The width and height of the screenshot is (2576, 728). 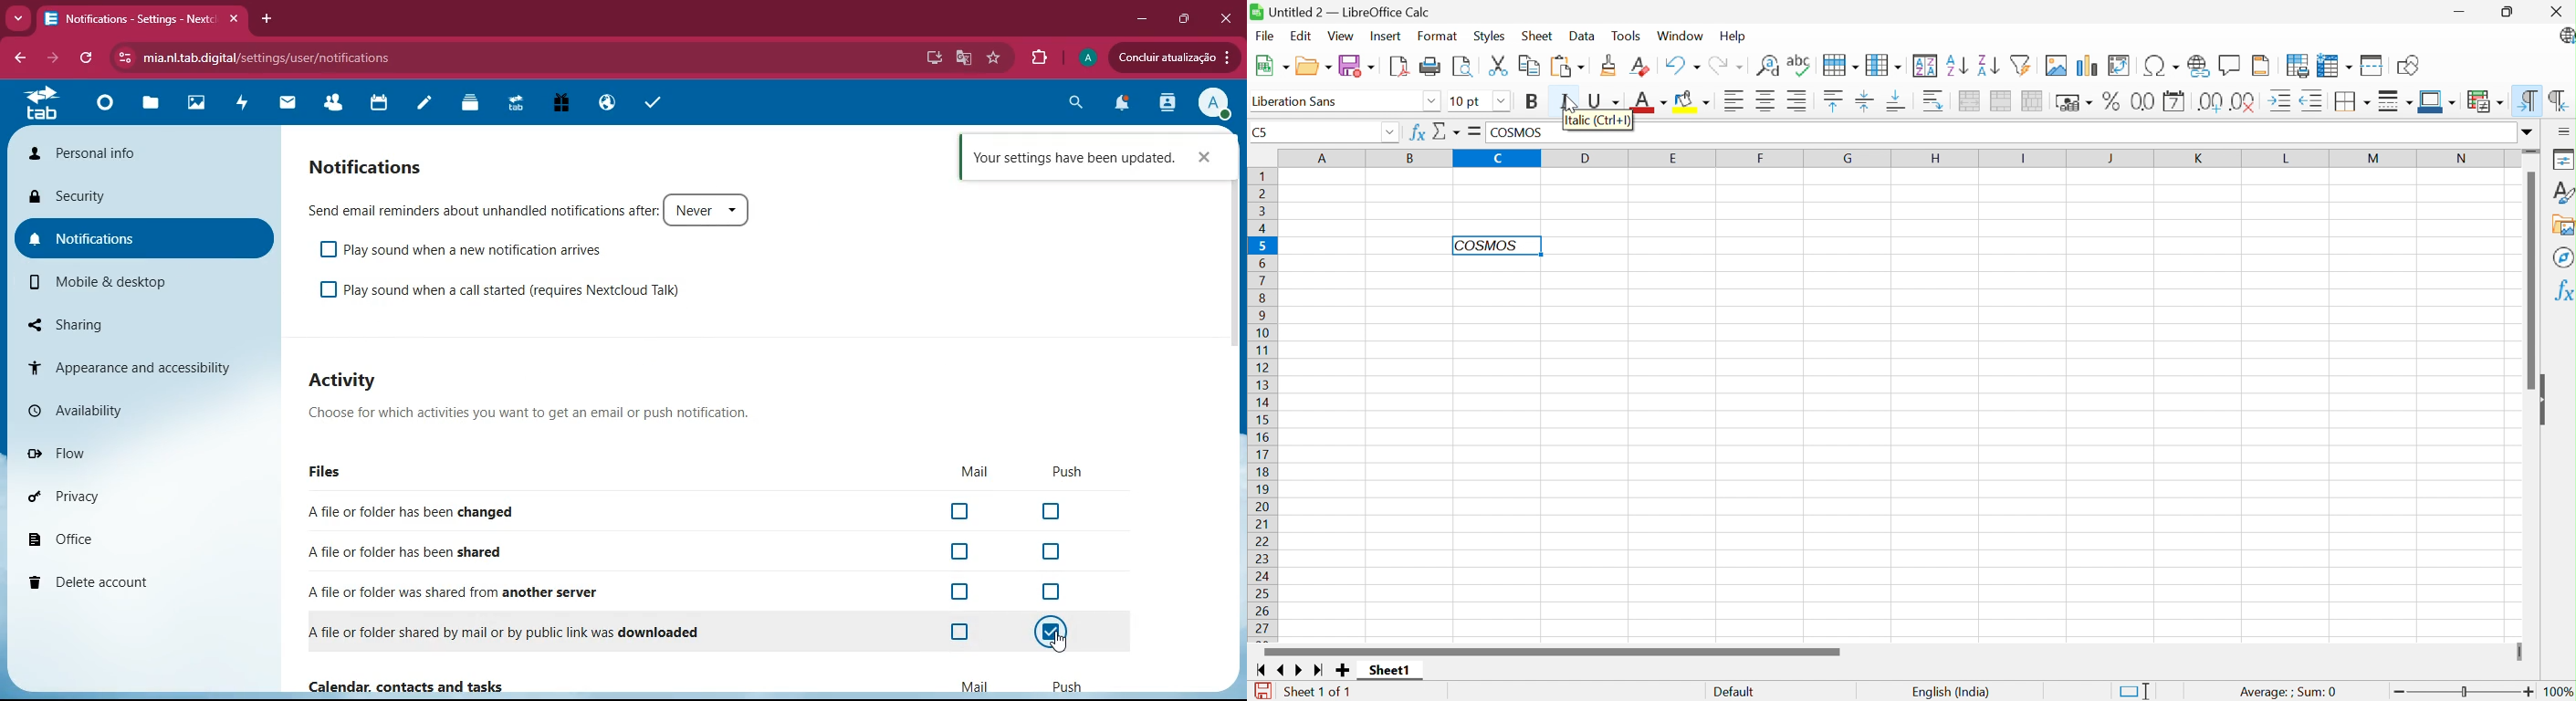 What do you see at coordinates (529, 210) in the screenshot?
I see `Send email reminders about unhandled notifications after: Never ` at bounding box center [529, 210].